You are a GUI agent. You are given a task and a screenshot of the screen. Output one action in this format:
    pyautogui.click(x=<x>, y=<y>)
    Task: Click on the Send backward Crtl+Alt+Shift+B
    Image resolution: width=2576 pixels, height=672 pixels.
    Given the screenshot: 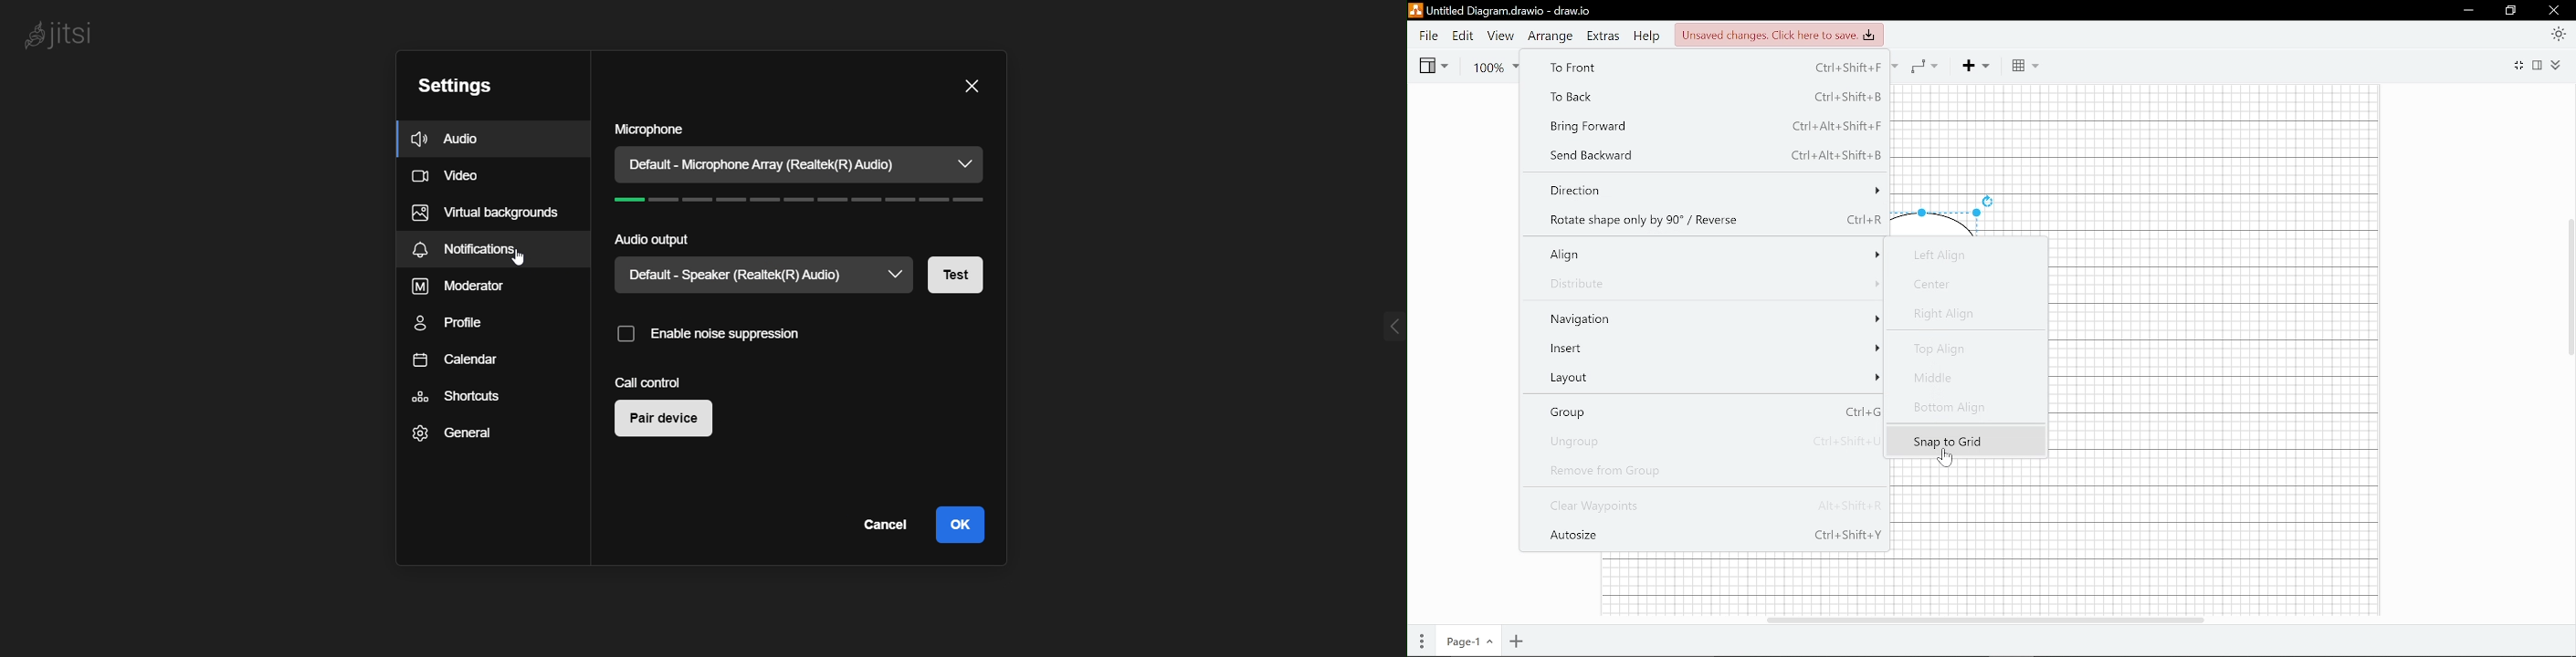 What is the action you would take?
    pyautogui.click(x=1712, y=156)
    